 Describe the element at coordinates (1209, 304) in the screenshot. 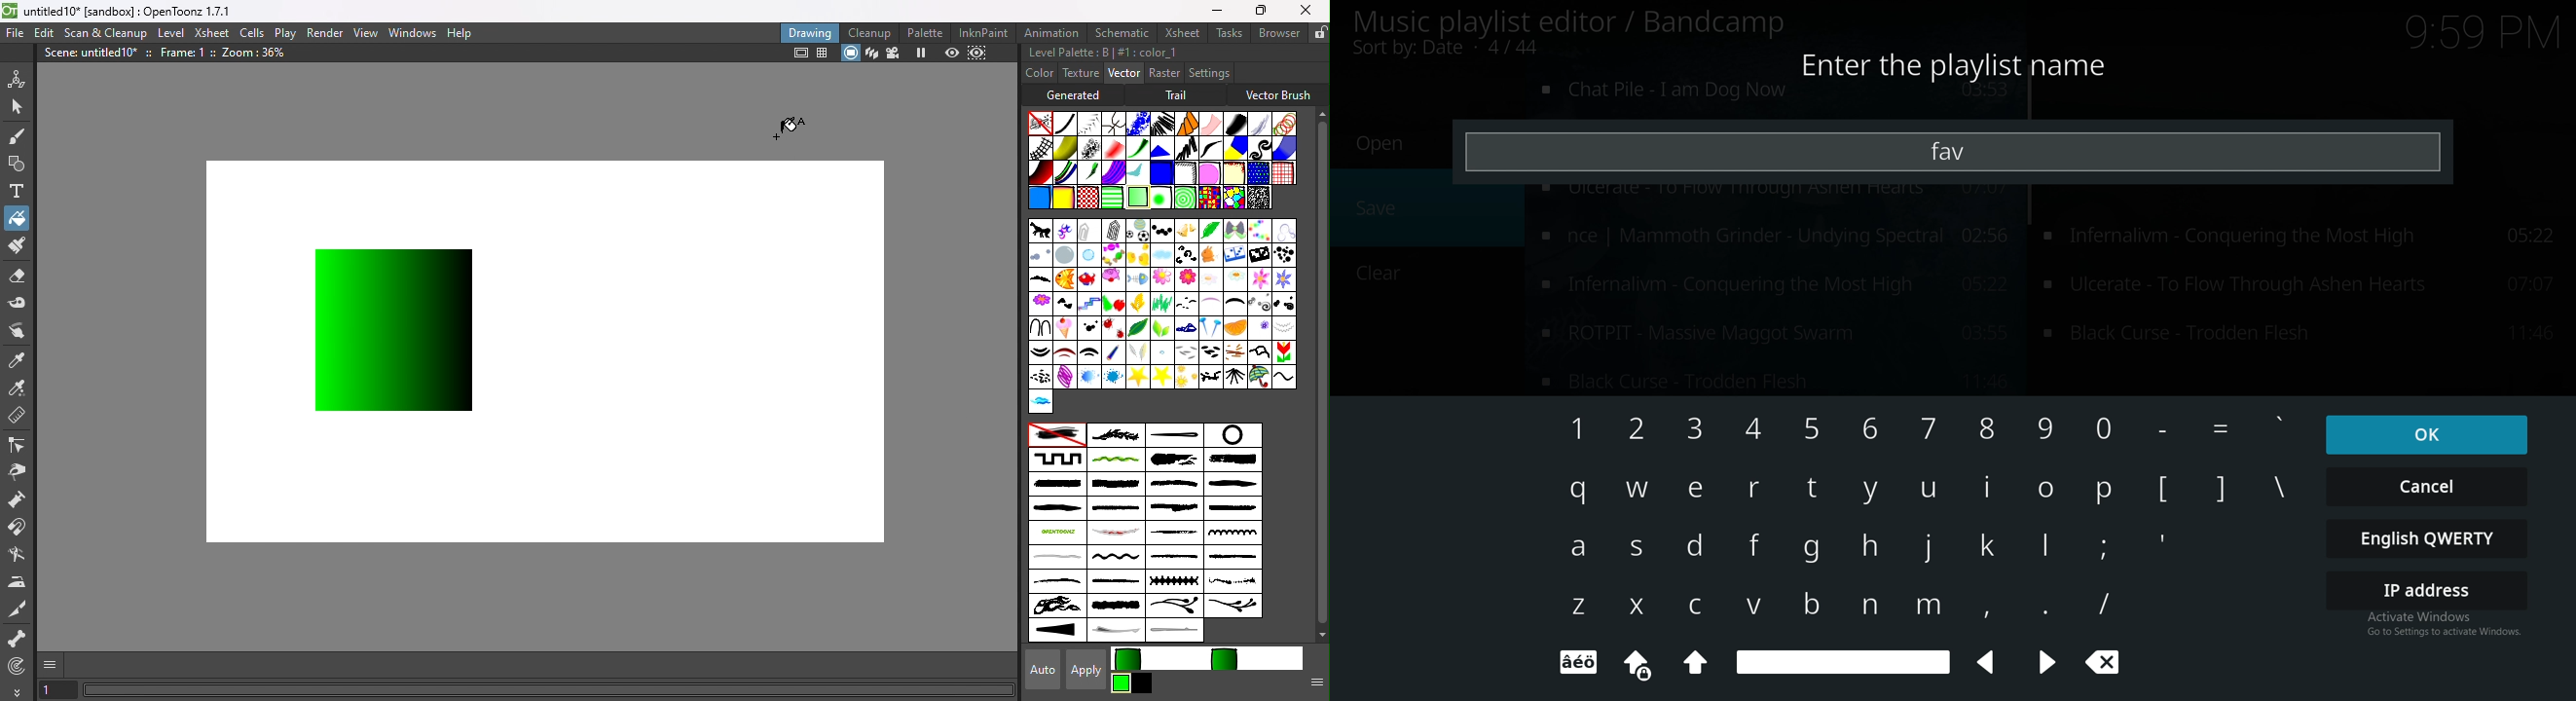

I see `half` at that location.